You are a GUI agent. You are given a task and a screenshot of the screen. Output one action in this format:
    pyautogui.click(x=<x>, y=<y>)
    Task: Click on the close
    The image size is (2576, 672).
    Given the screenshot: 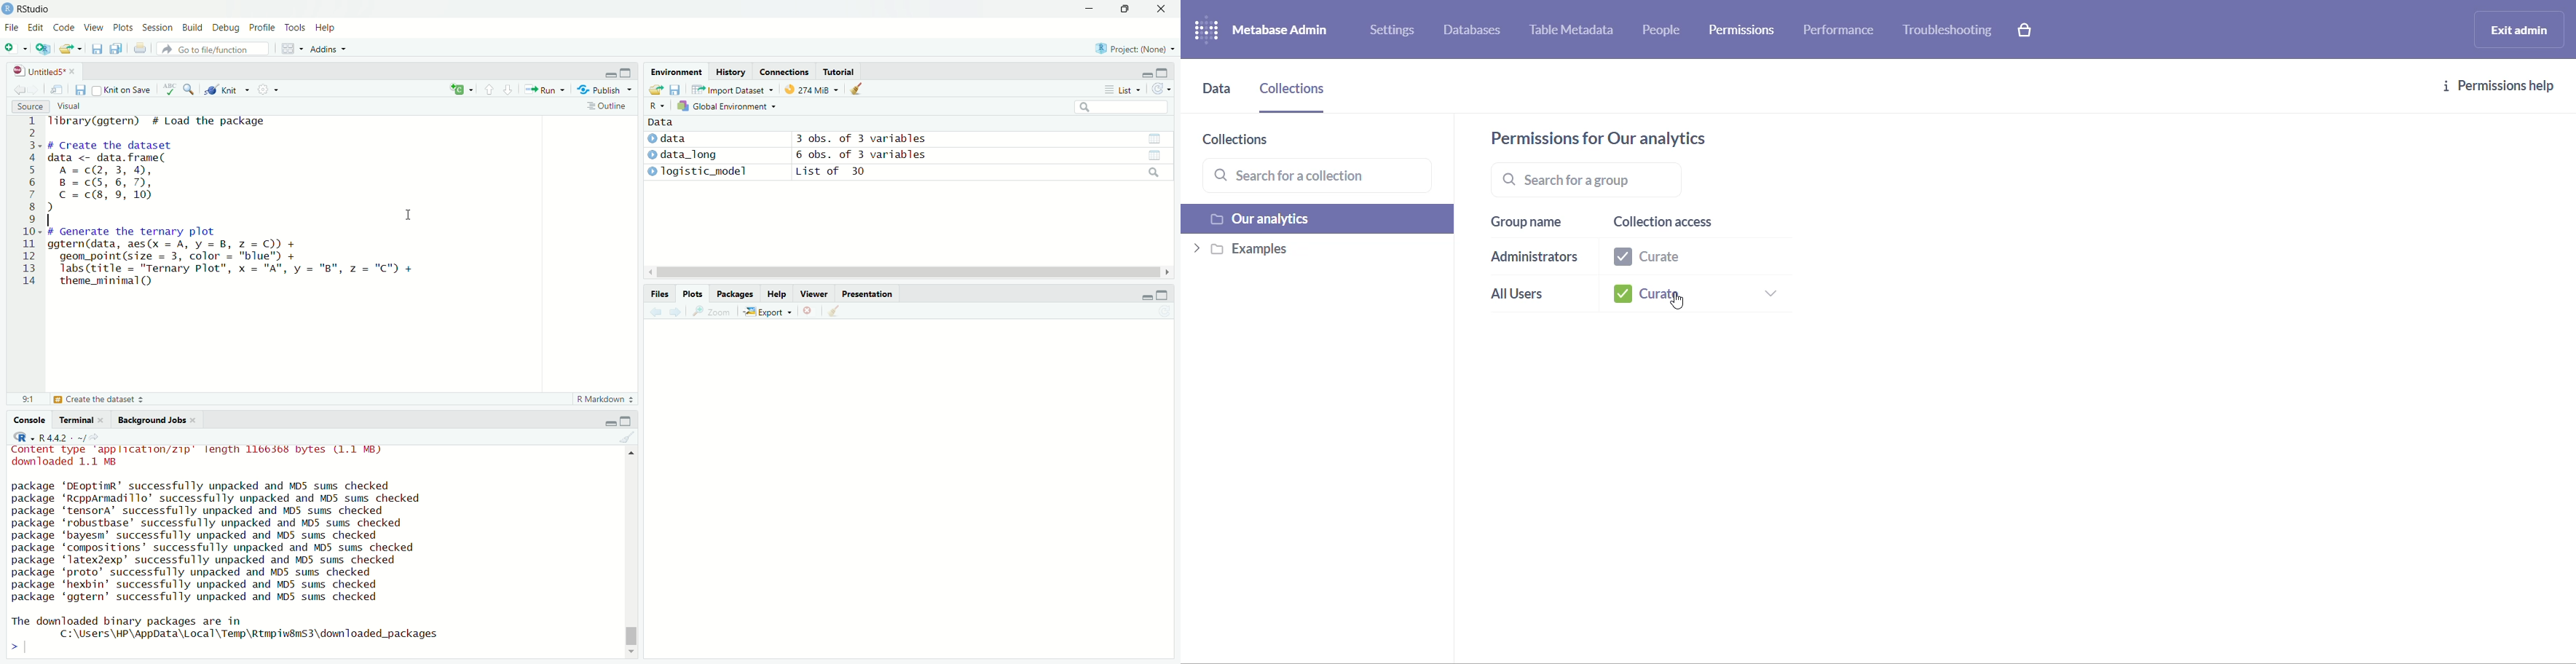 What is the action you would take?
    pyautogui.click(x=1162, y=10)
    